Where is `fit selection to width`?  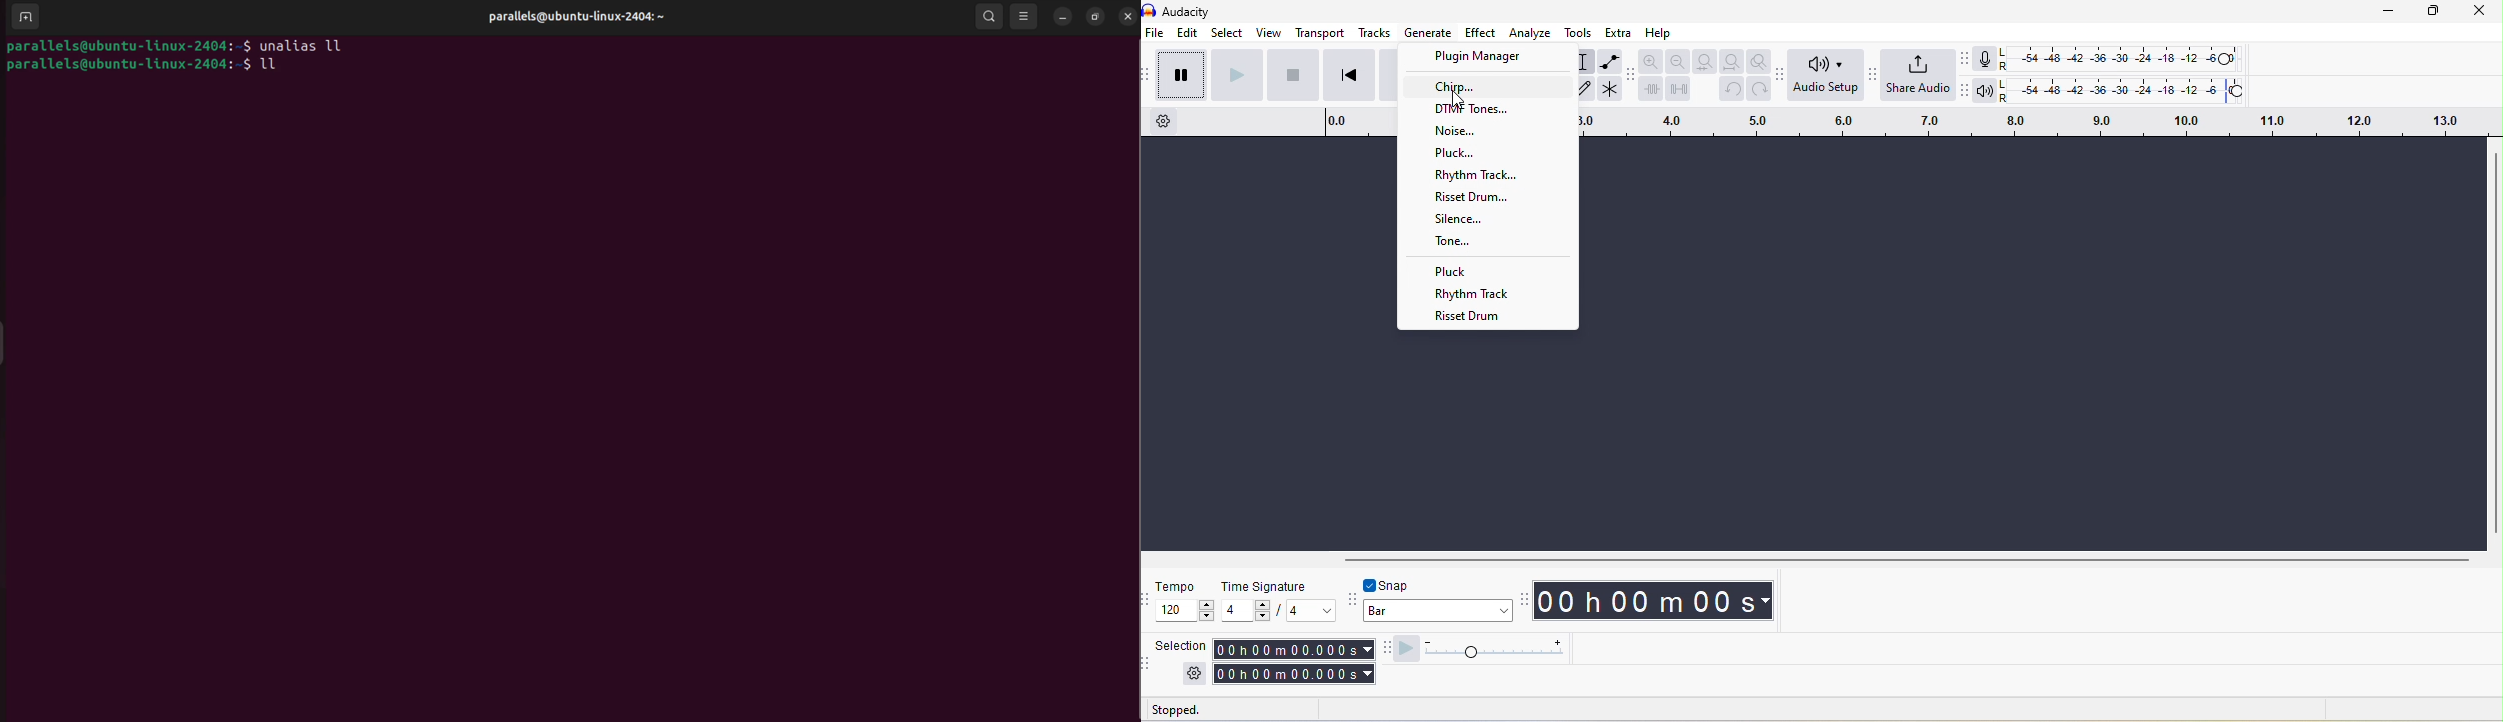 fit selection to width is located at coordinates (1702, 61).